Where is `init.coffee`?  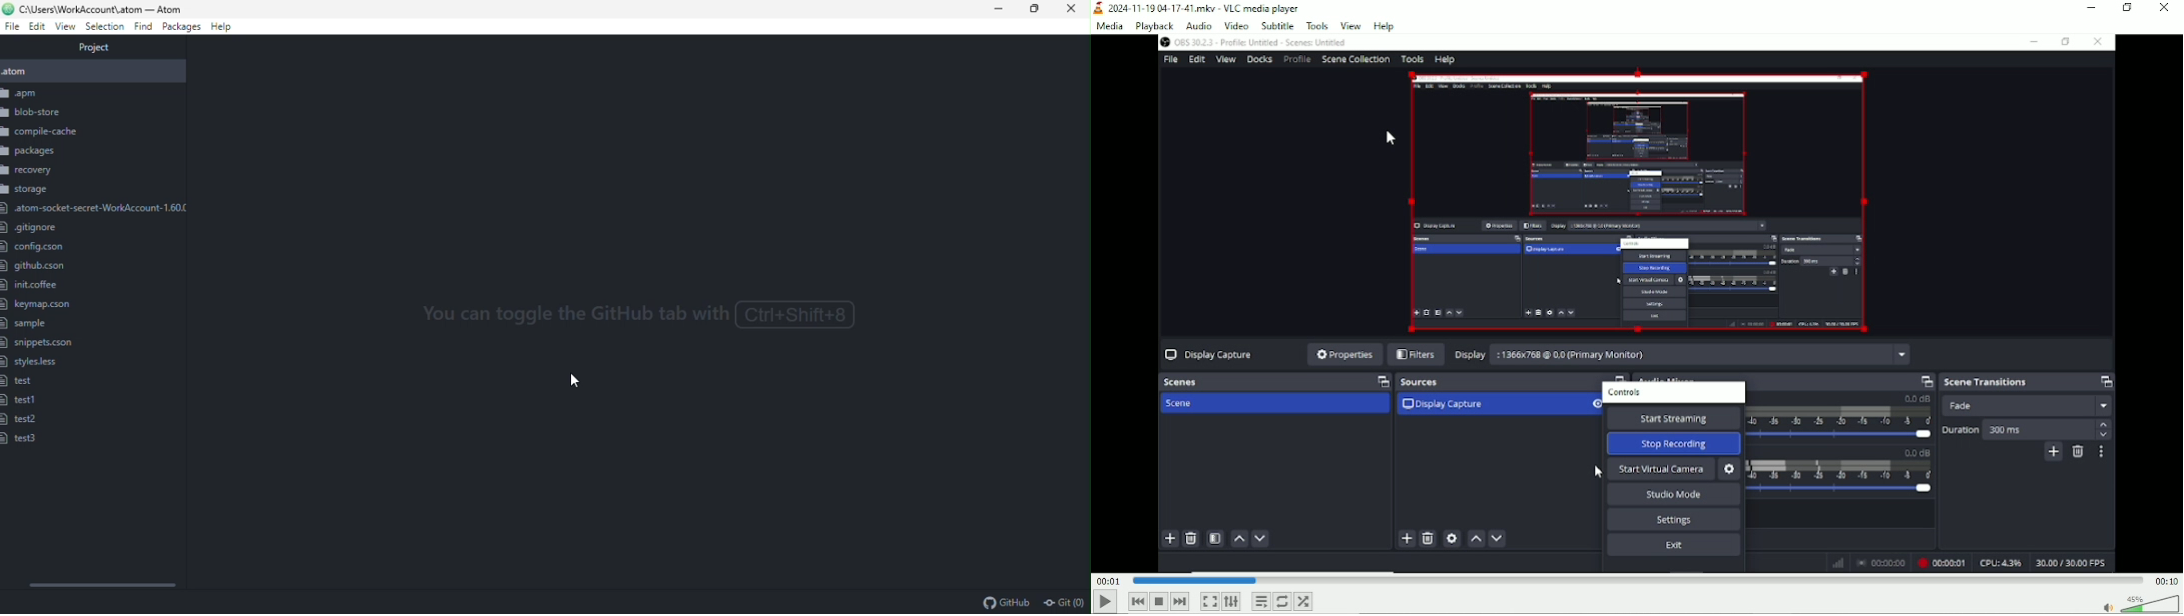
init.coffee is located at coordinates (35, 286).